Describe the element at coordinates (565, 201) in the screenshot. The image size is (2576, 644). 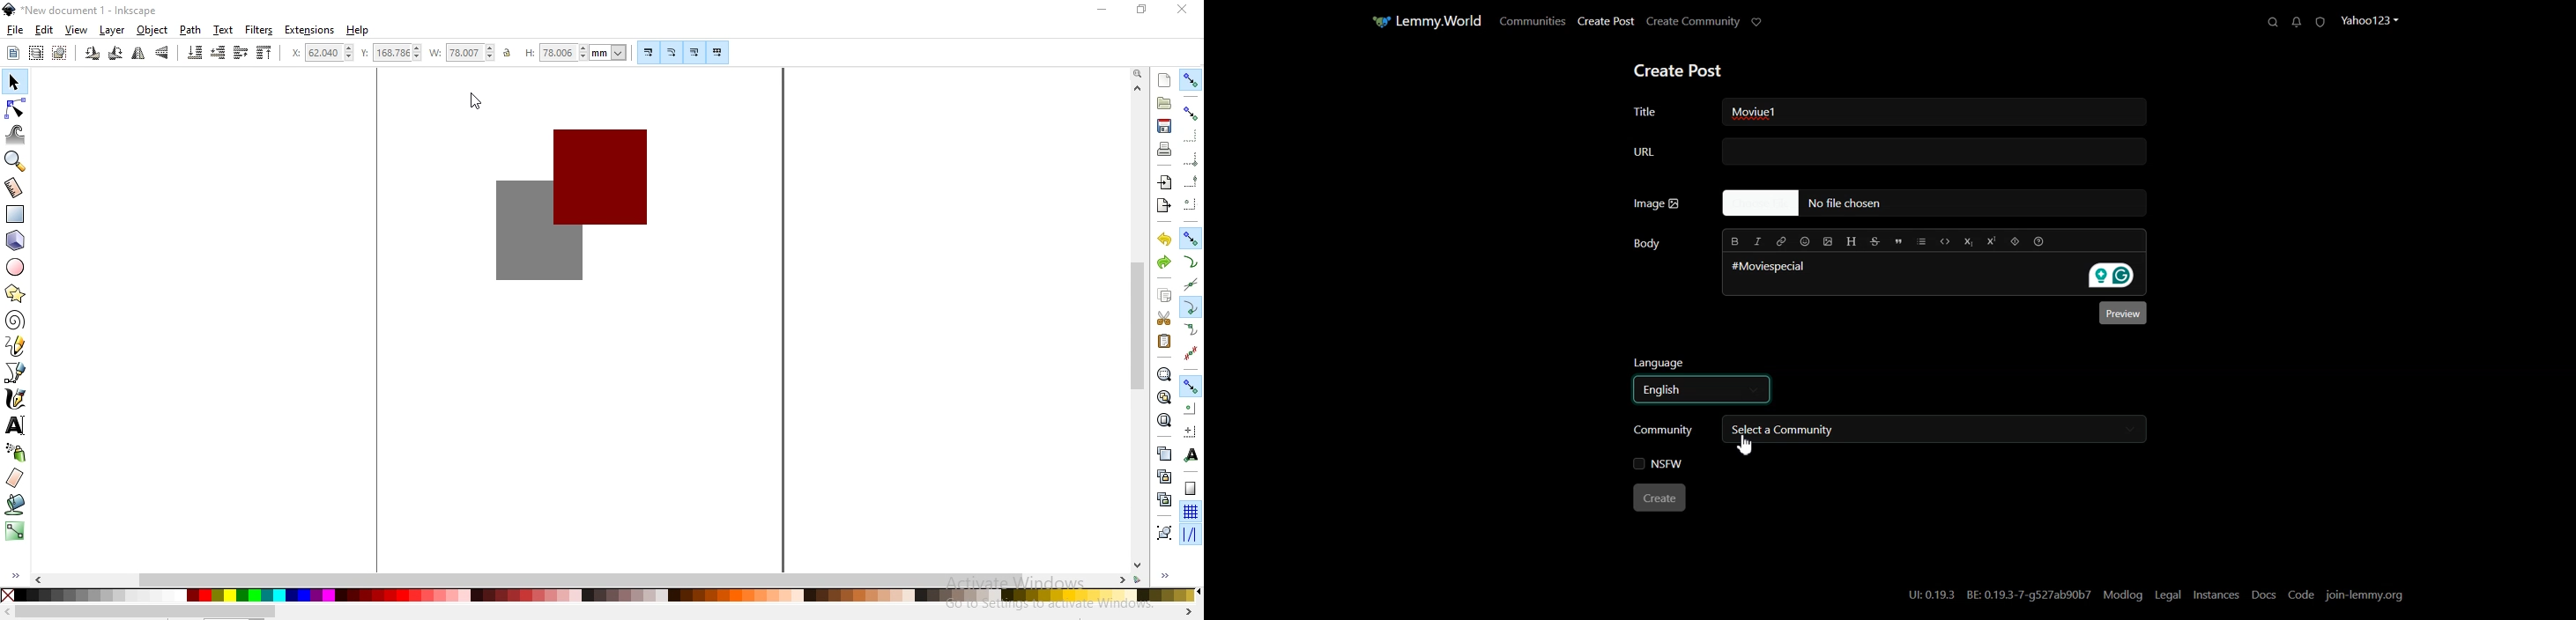
I see `shape image` at that location.